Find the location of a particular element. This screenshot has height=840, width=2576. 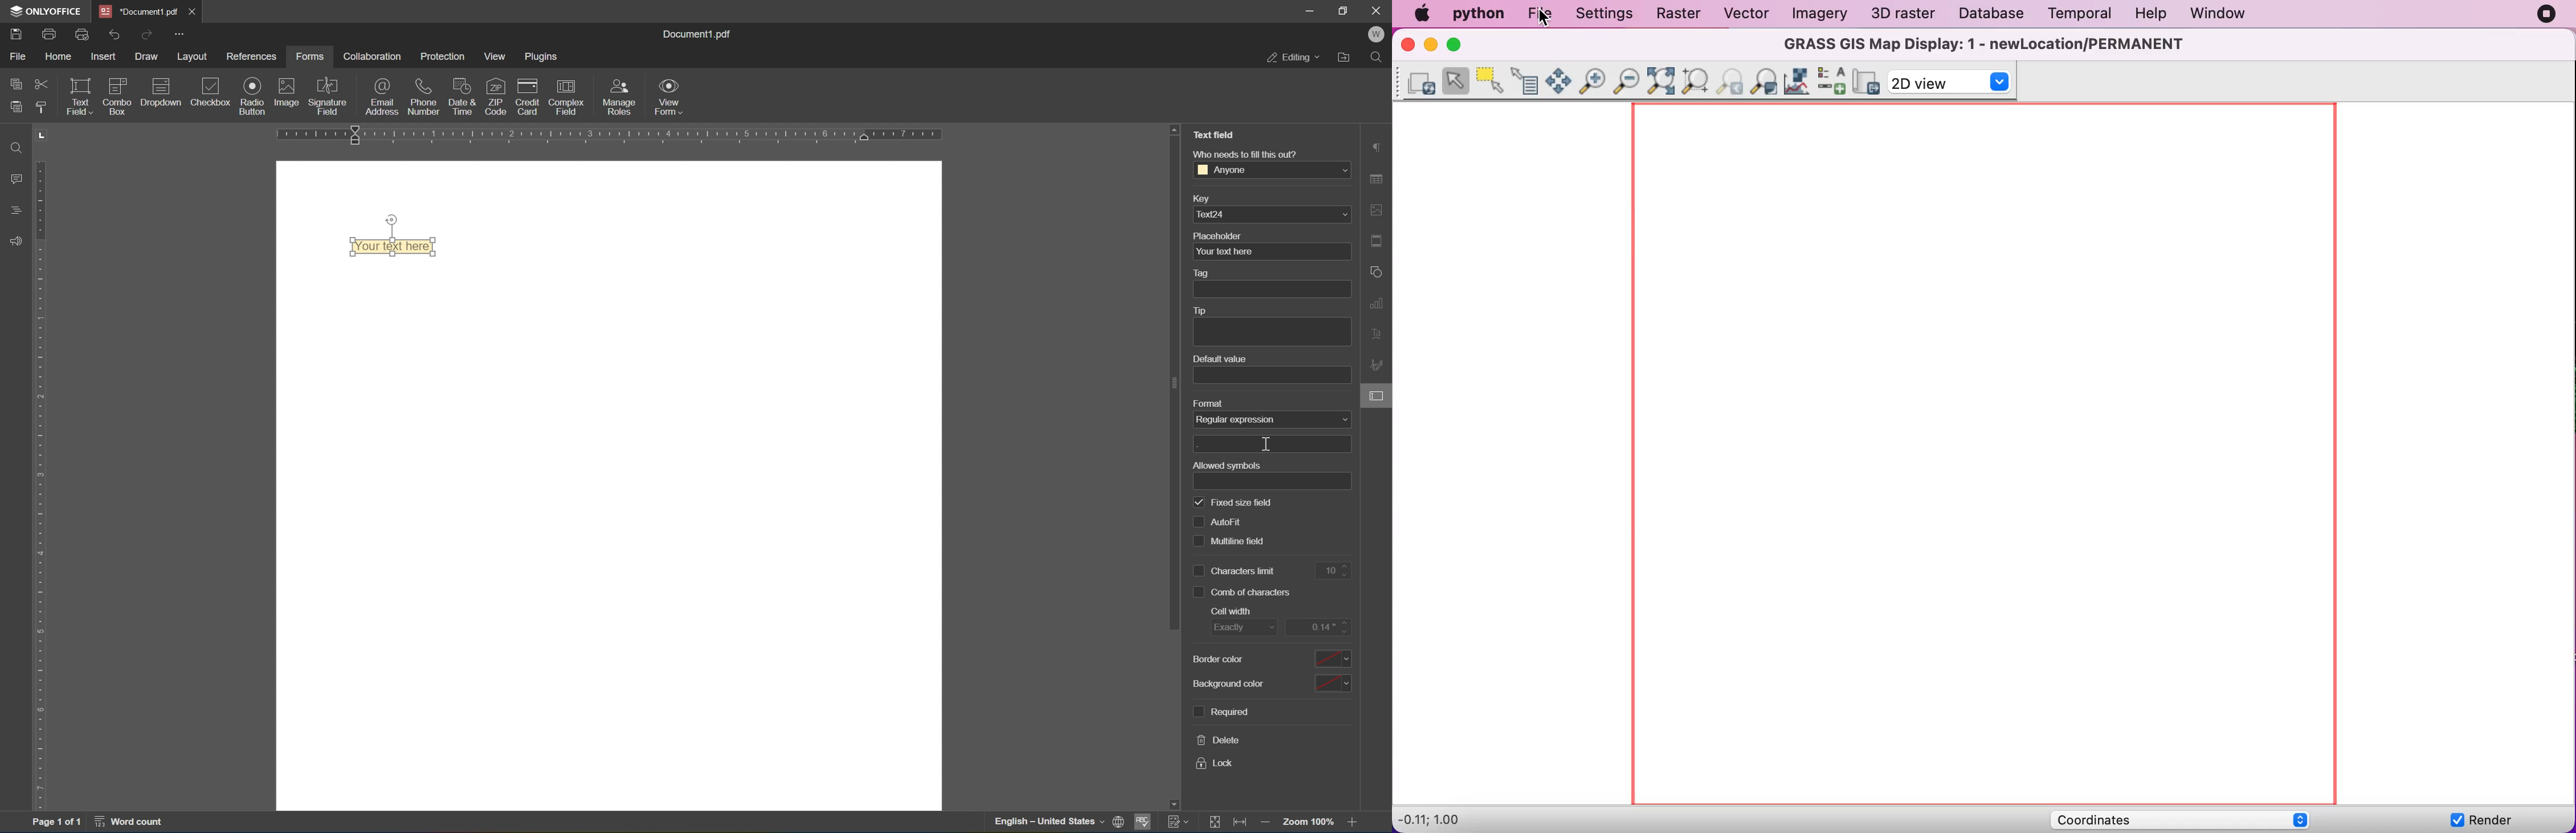

icon is located at coordinates (160, 95).